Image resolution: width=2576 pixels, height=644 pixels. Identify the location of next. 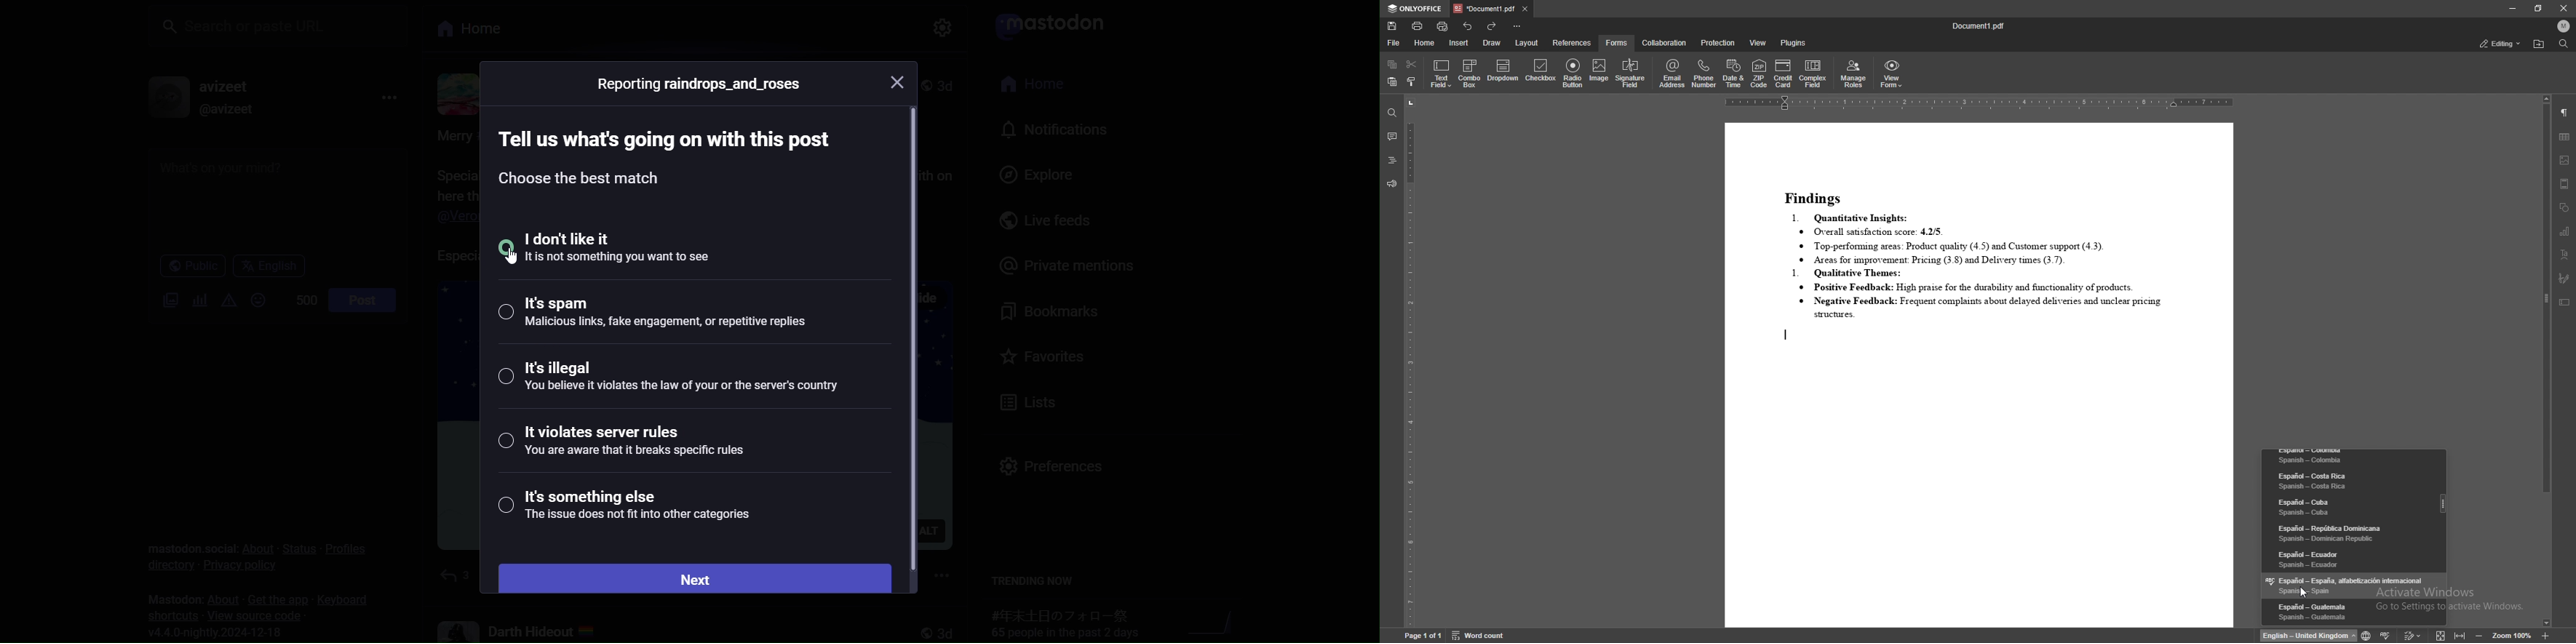
(692, 575).